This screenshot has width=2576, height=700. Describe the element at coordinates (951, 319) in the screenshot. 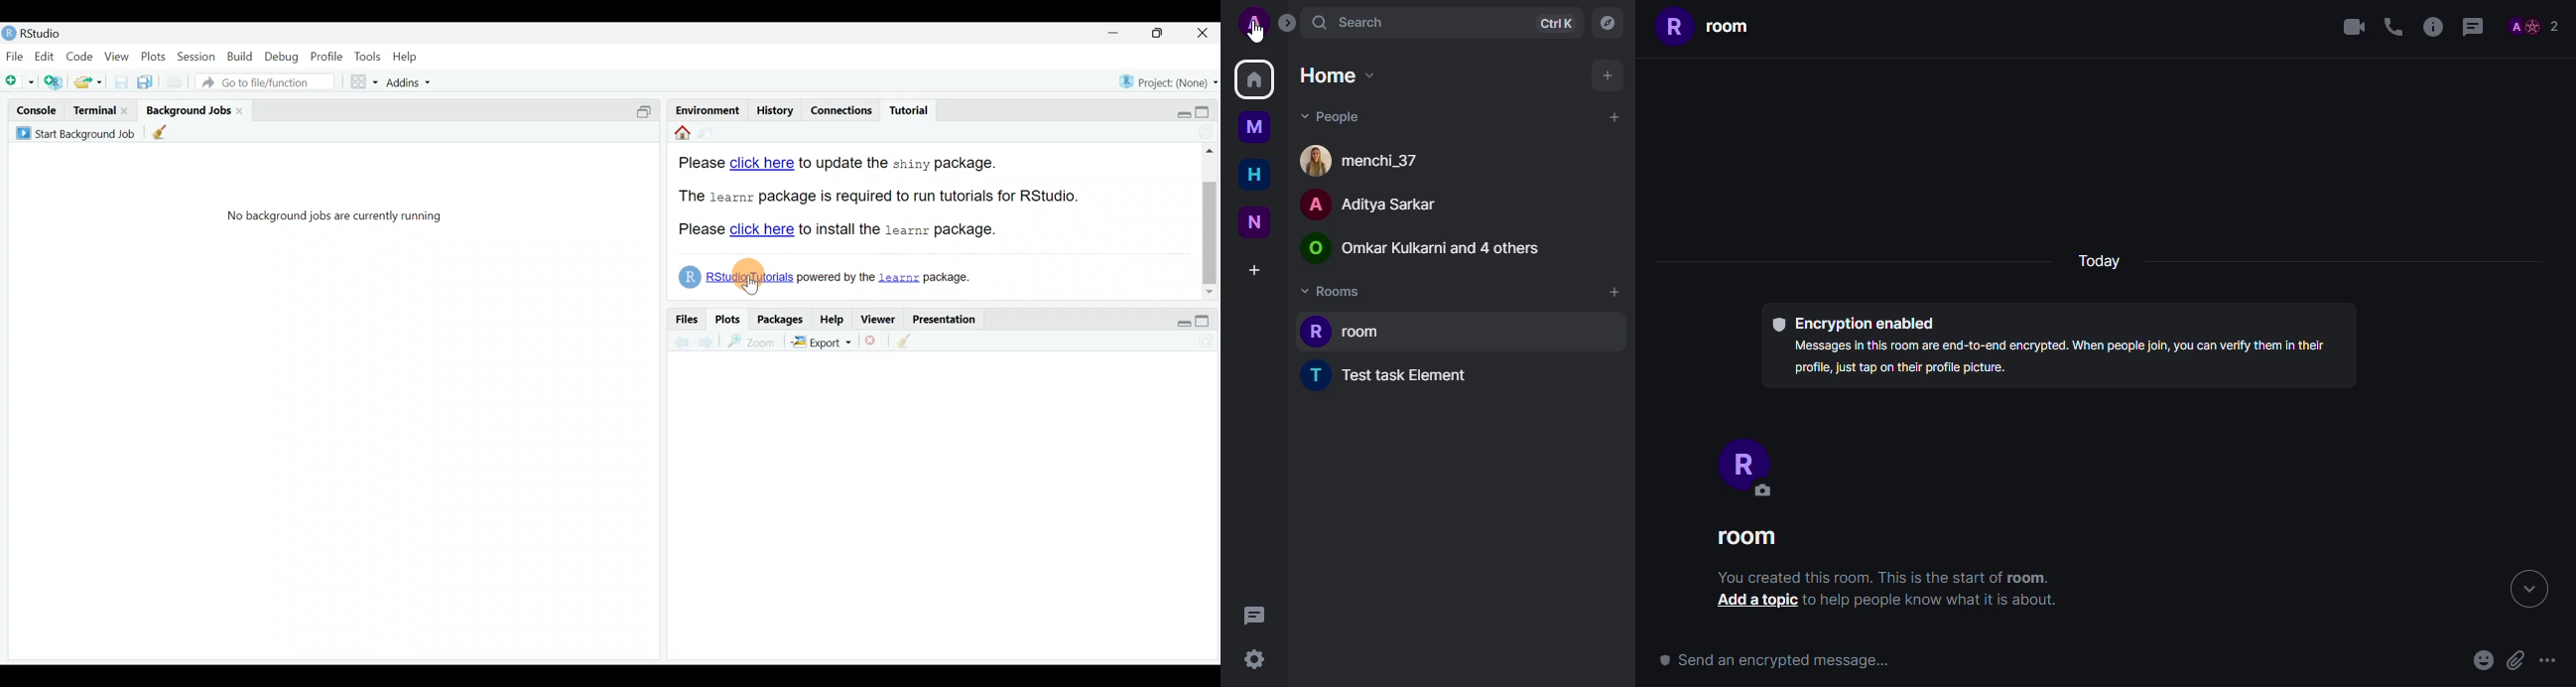

I see `Presentation` at that location.